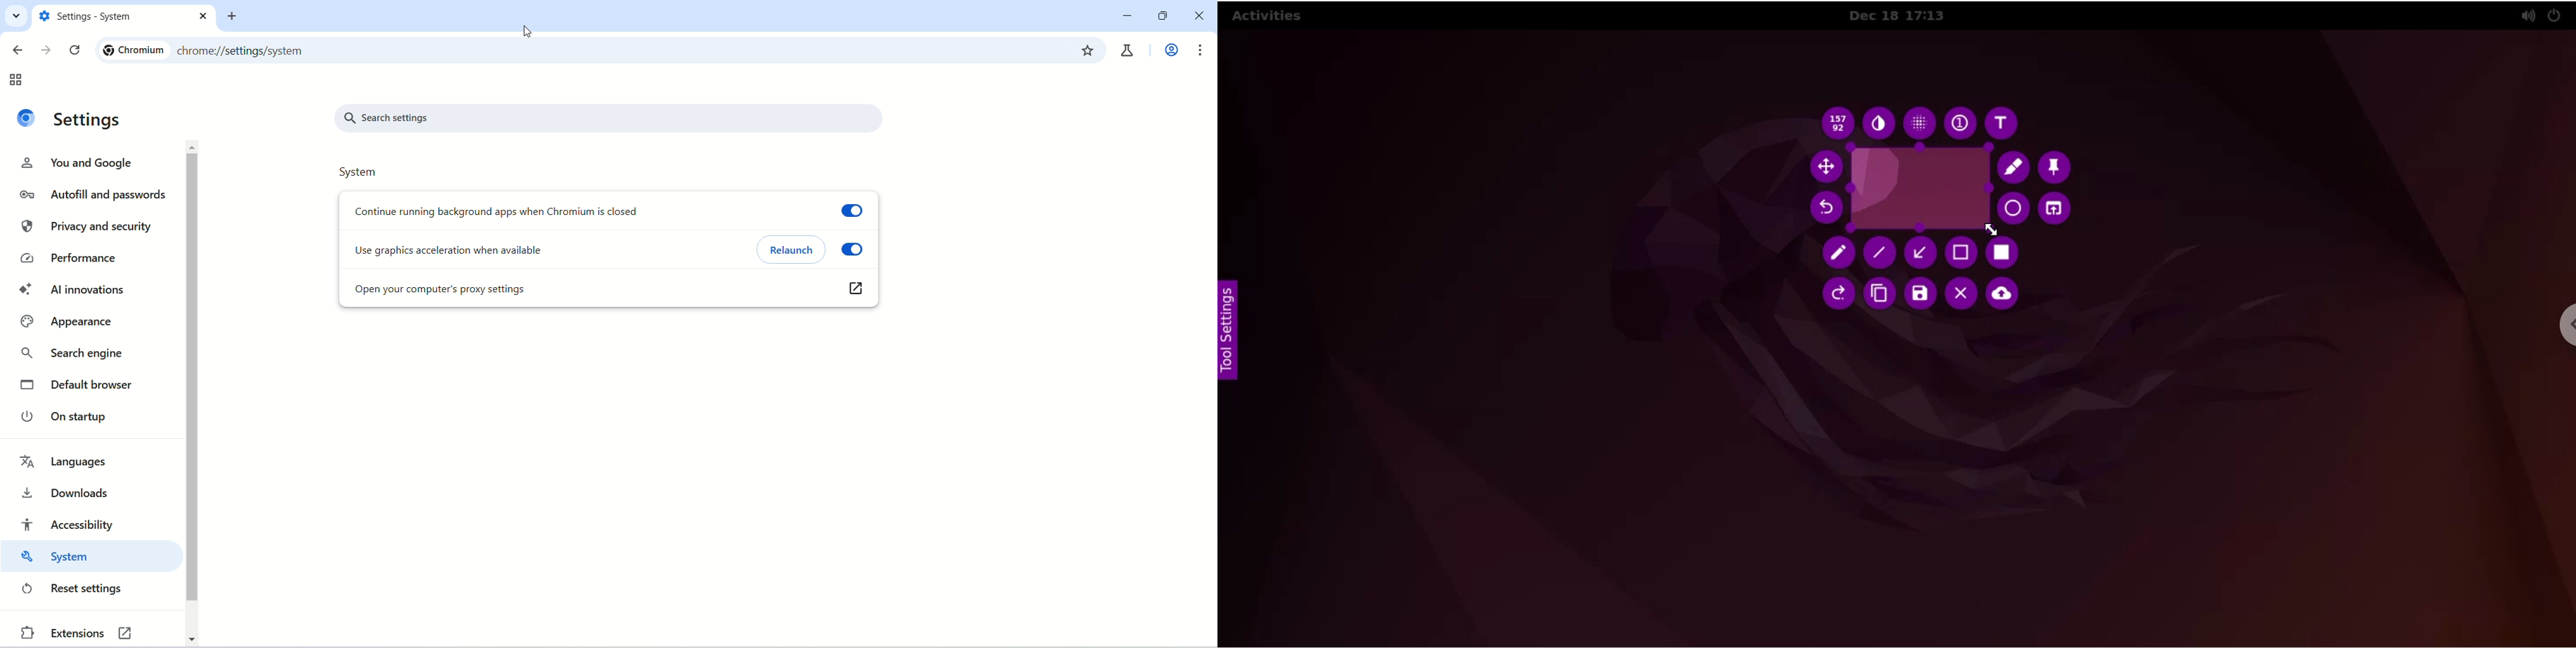 Image resolution: width=2576 pixels, height=672 pixels. I want to click on new tab, so click(235, 16).